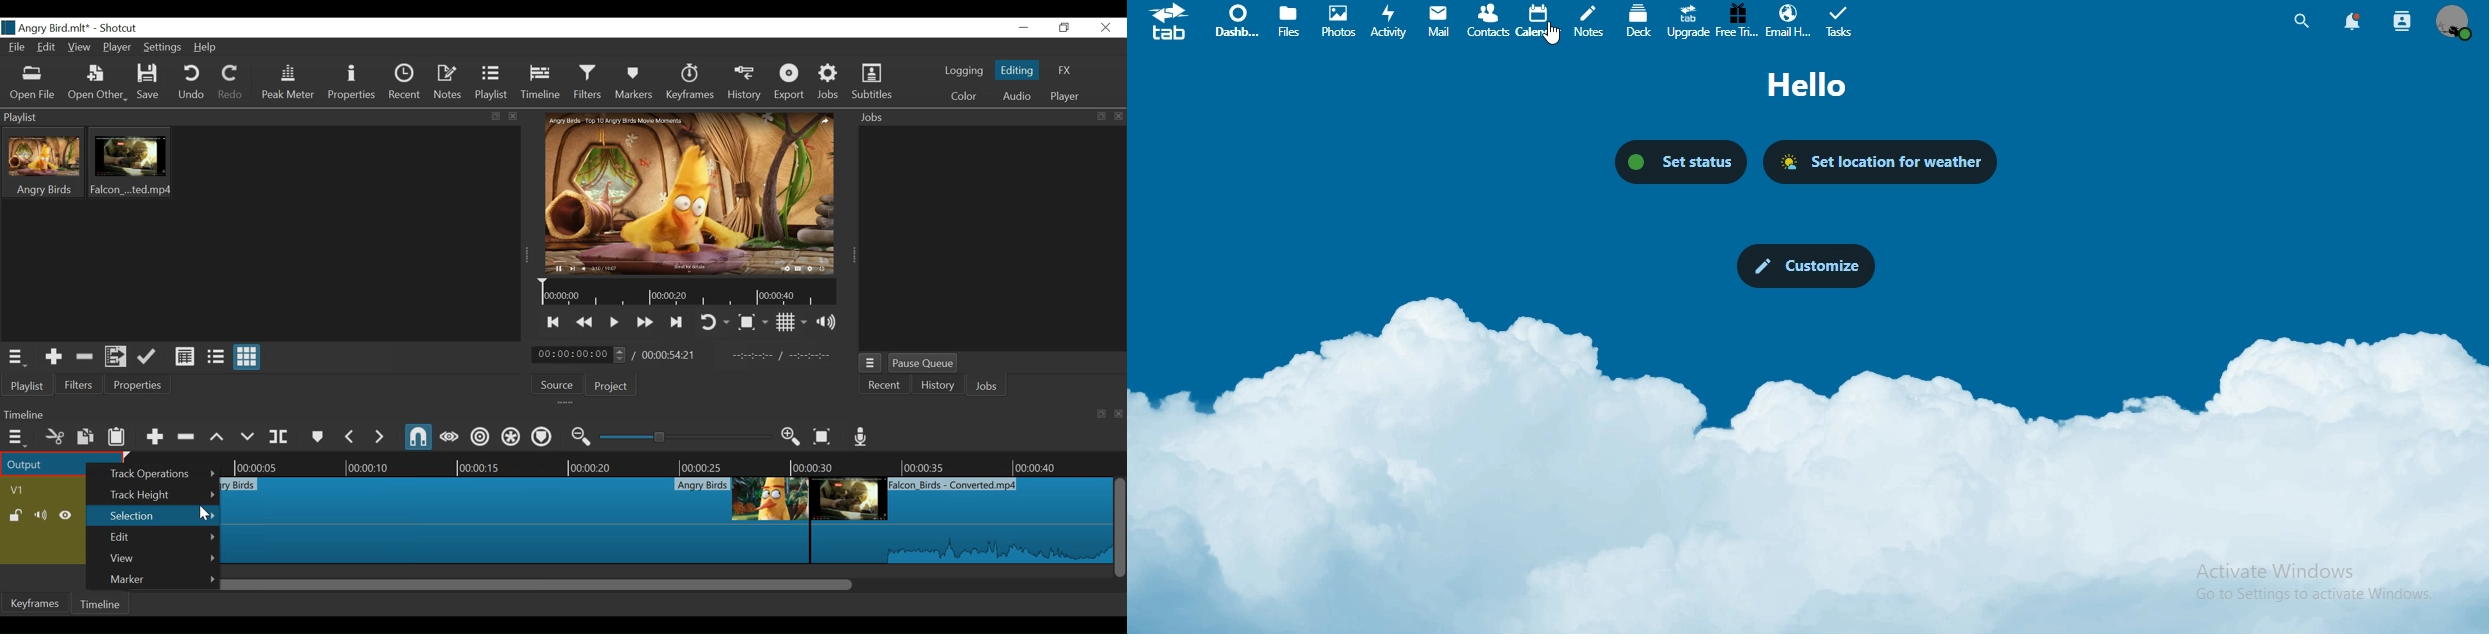  Describe the element at coordinates (1068, 70) in the screenshot. I see `FX` at that location.